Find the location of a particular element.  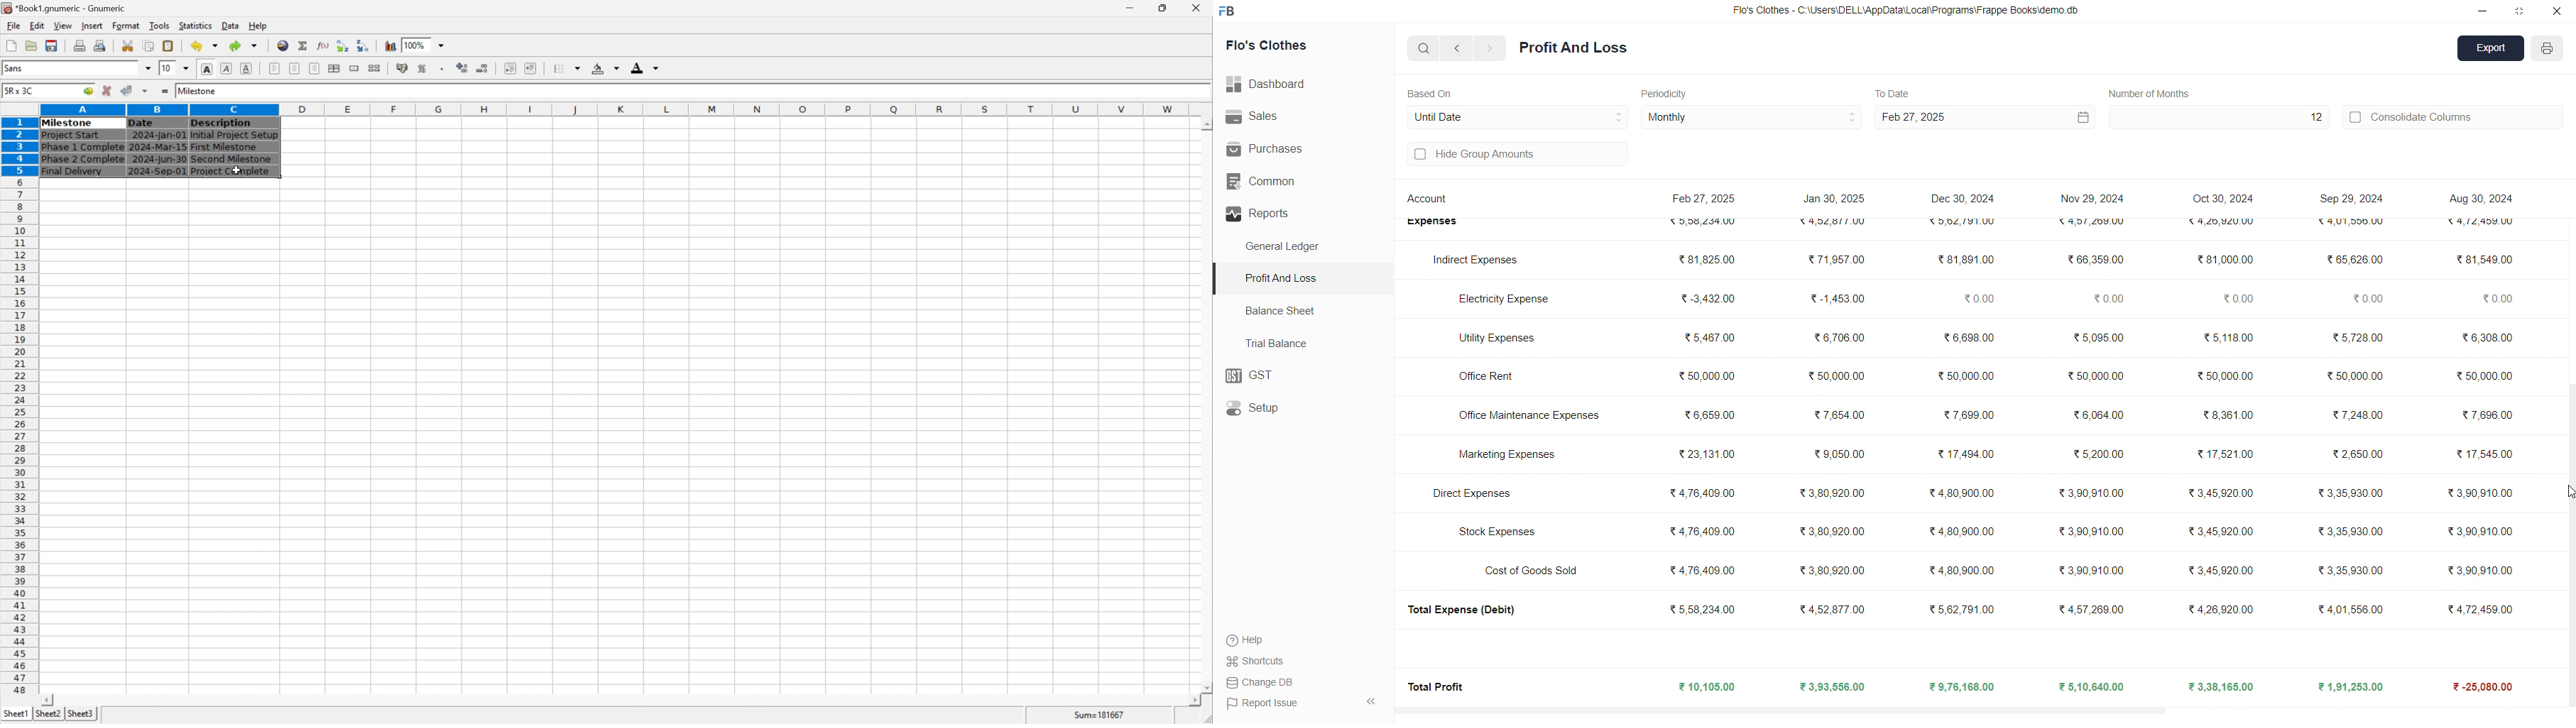

Jan 30, 2025 is located at coordinates (1835, 201).